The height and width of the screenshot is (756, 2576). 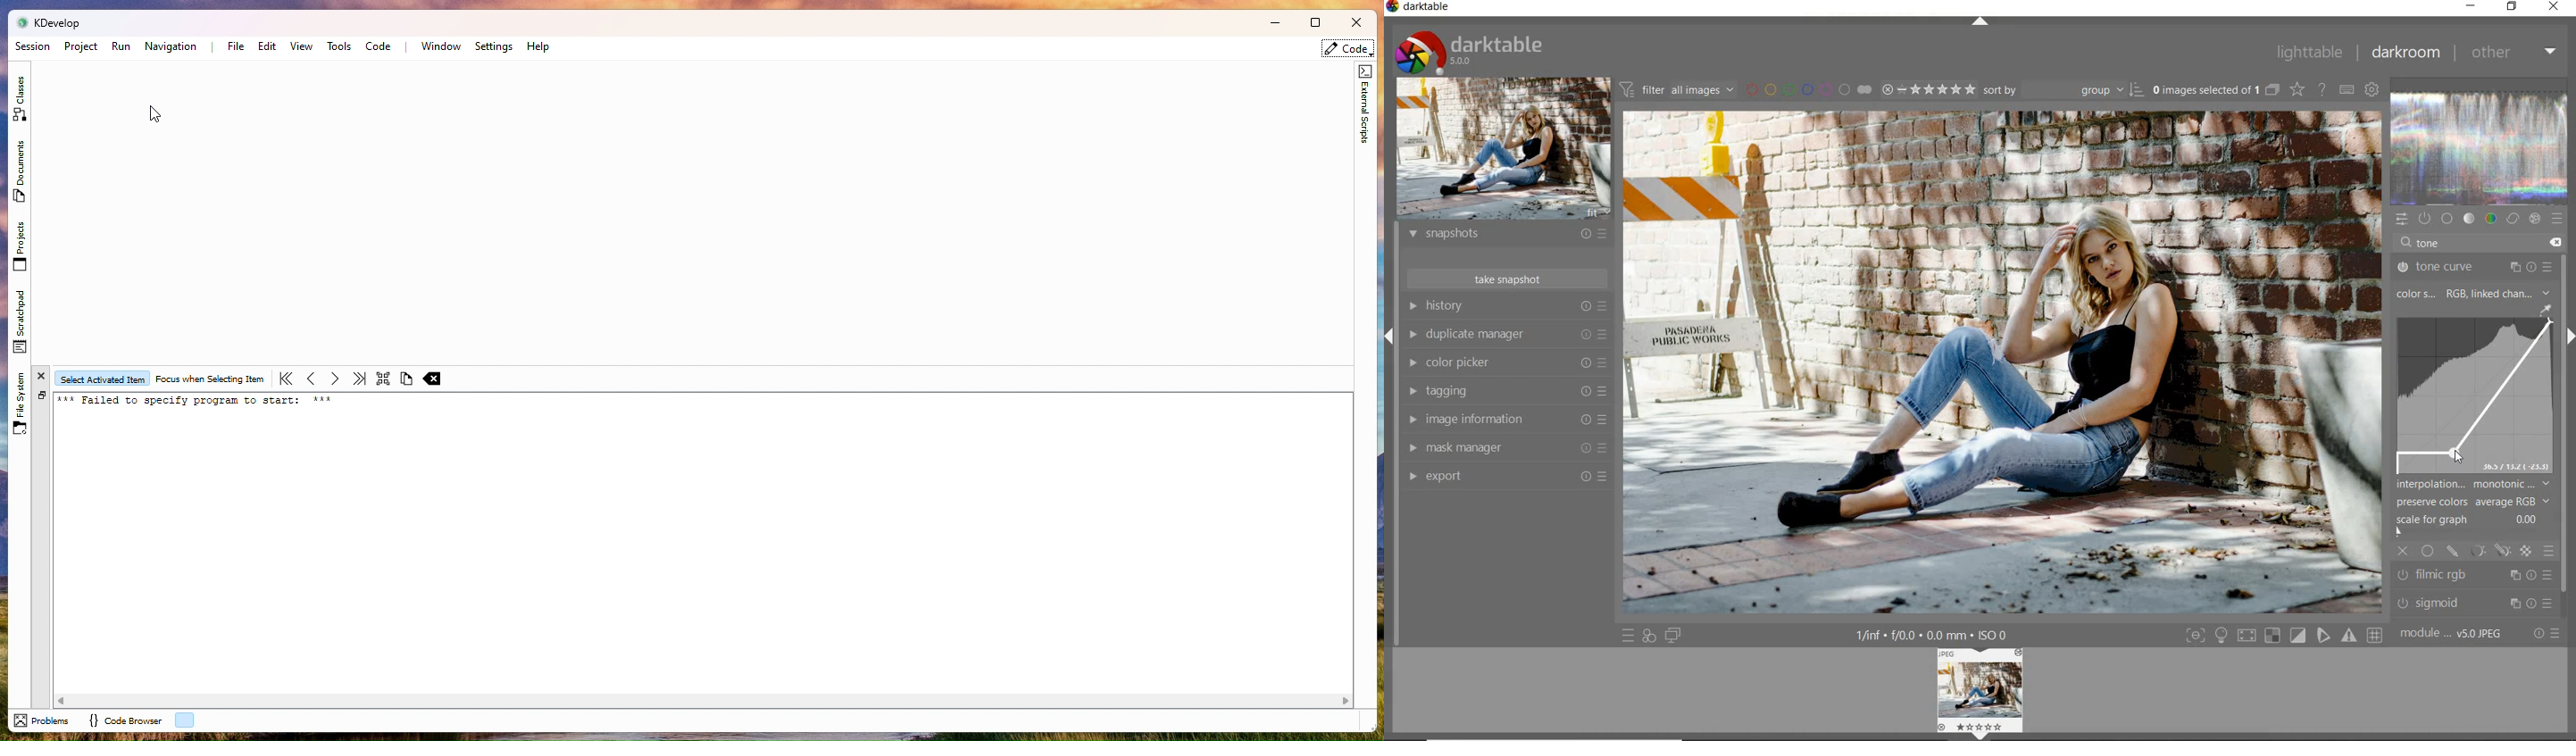 I want to click on change overlays shown on thumbnails, so click(x=2297, y=89).